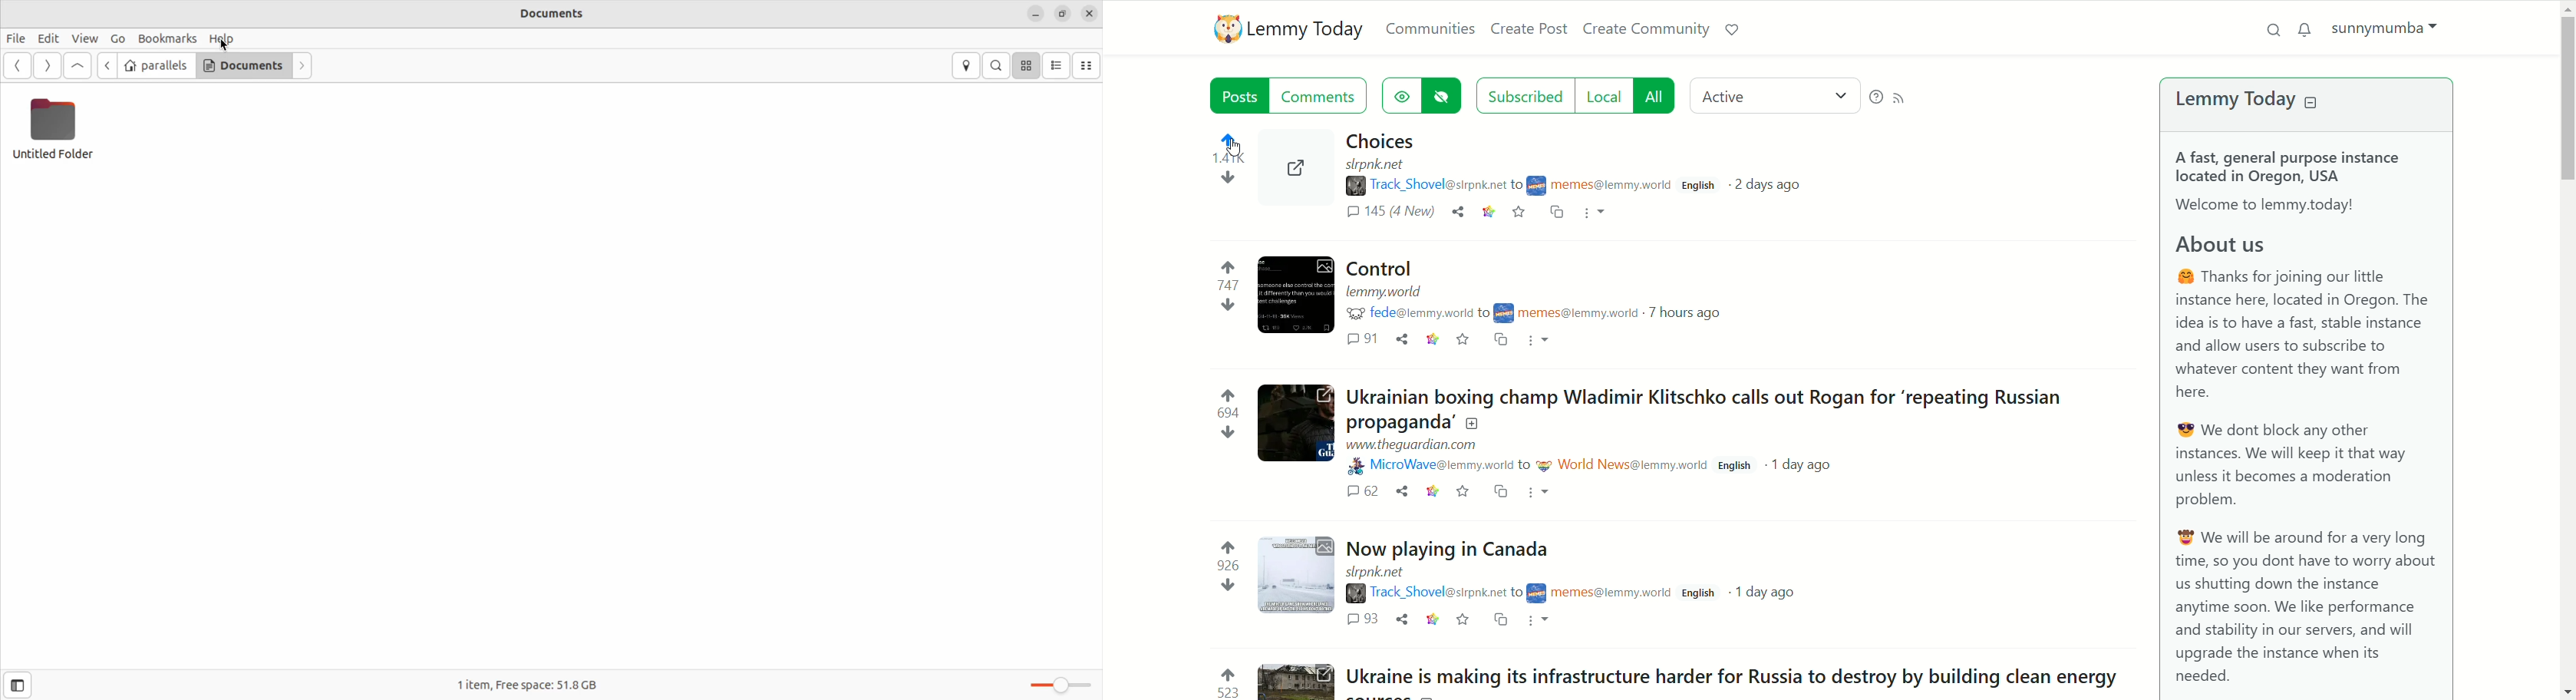 Image resolution: width=2576 pixels, height=700 pixels. Describe the element at coordinates (1226, 159) in the screenshot. I see `1.41k` at that location.